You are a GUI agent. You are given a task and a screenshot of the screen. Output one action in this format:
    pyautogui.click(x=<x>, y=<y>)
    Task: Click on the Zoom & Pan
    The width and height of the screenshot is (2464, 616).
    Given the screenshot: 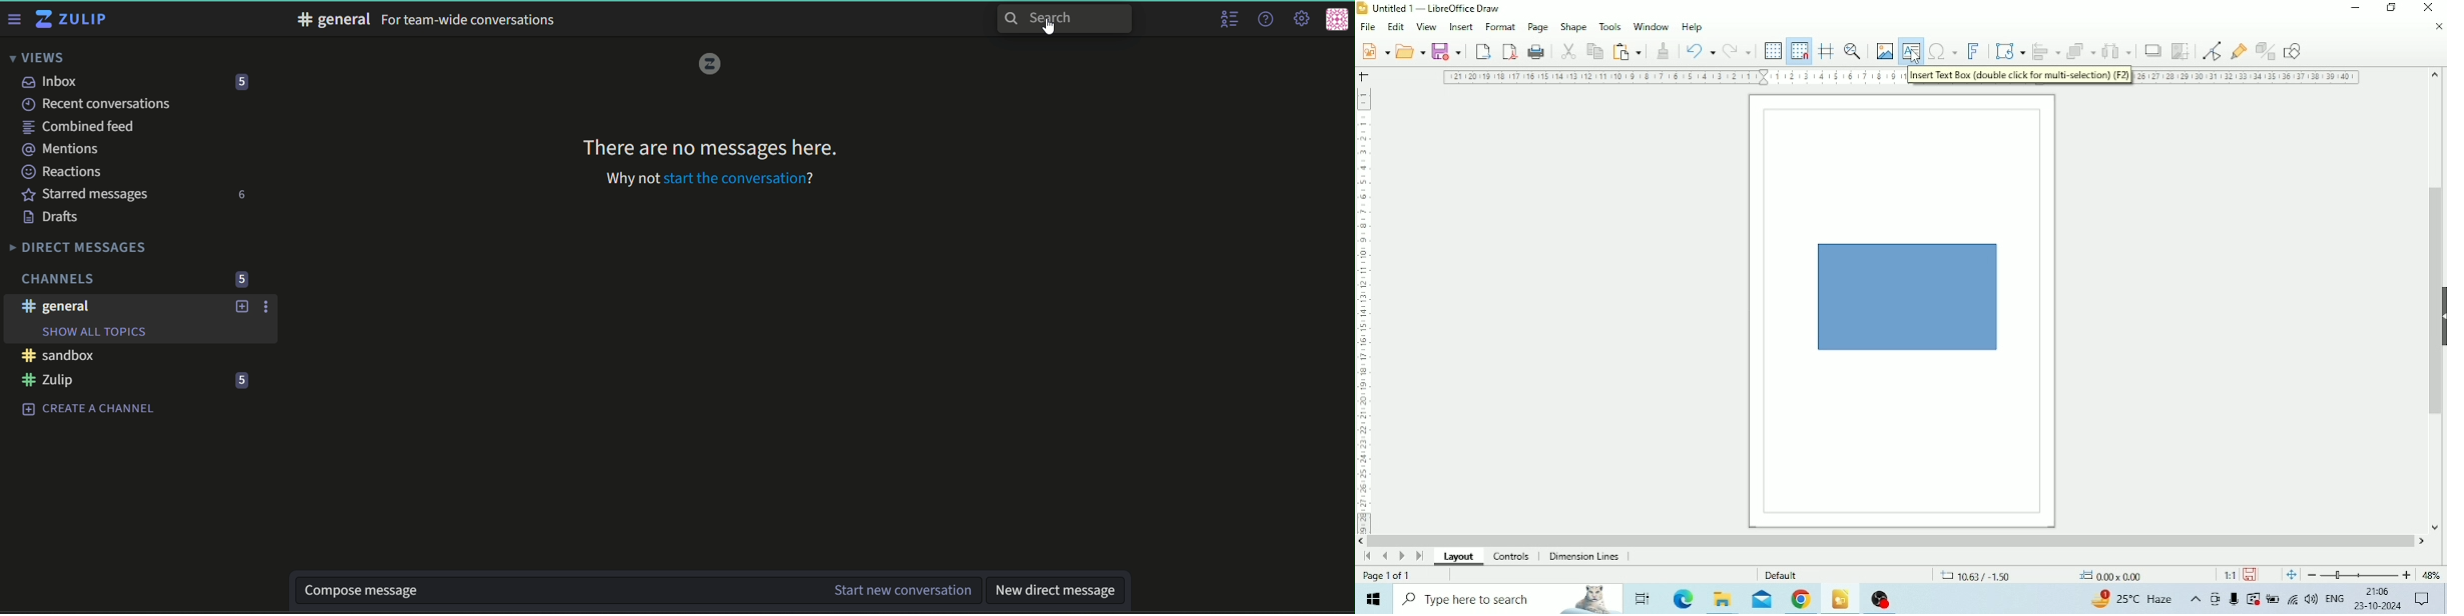 What is the action you would take?
    pyautogui.click(x=1853, y=52)
    